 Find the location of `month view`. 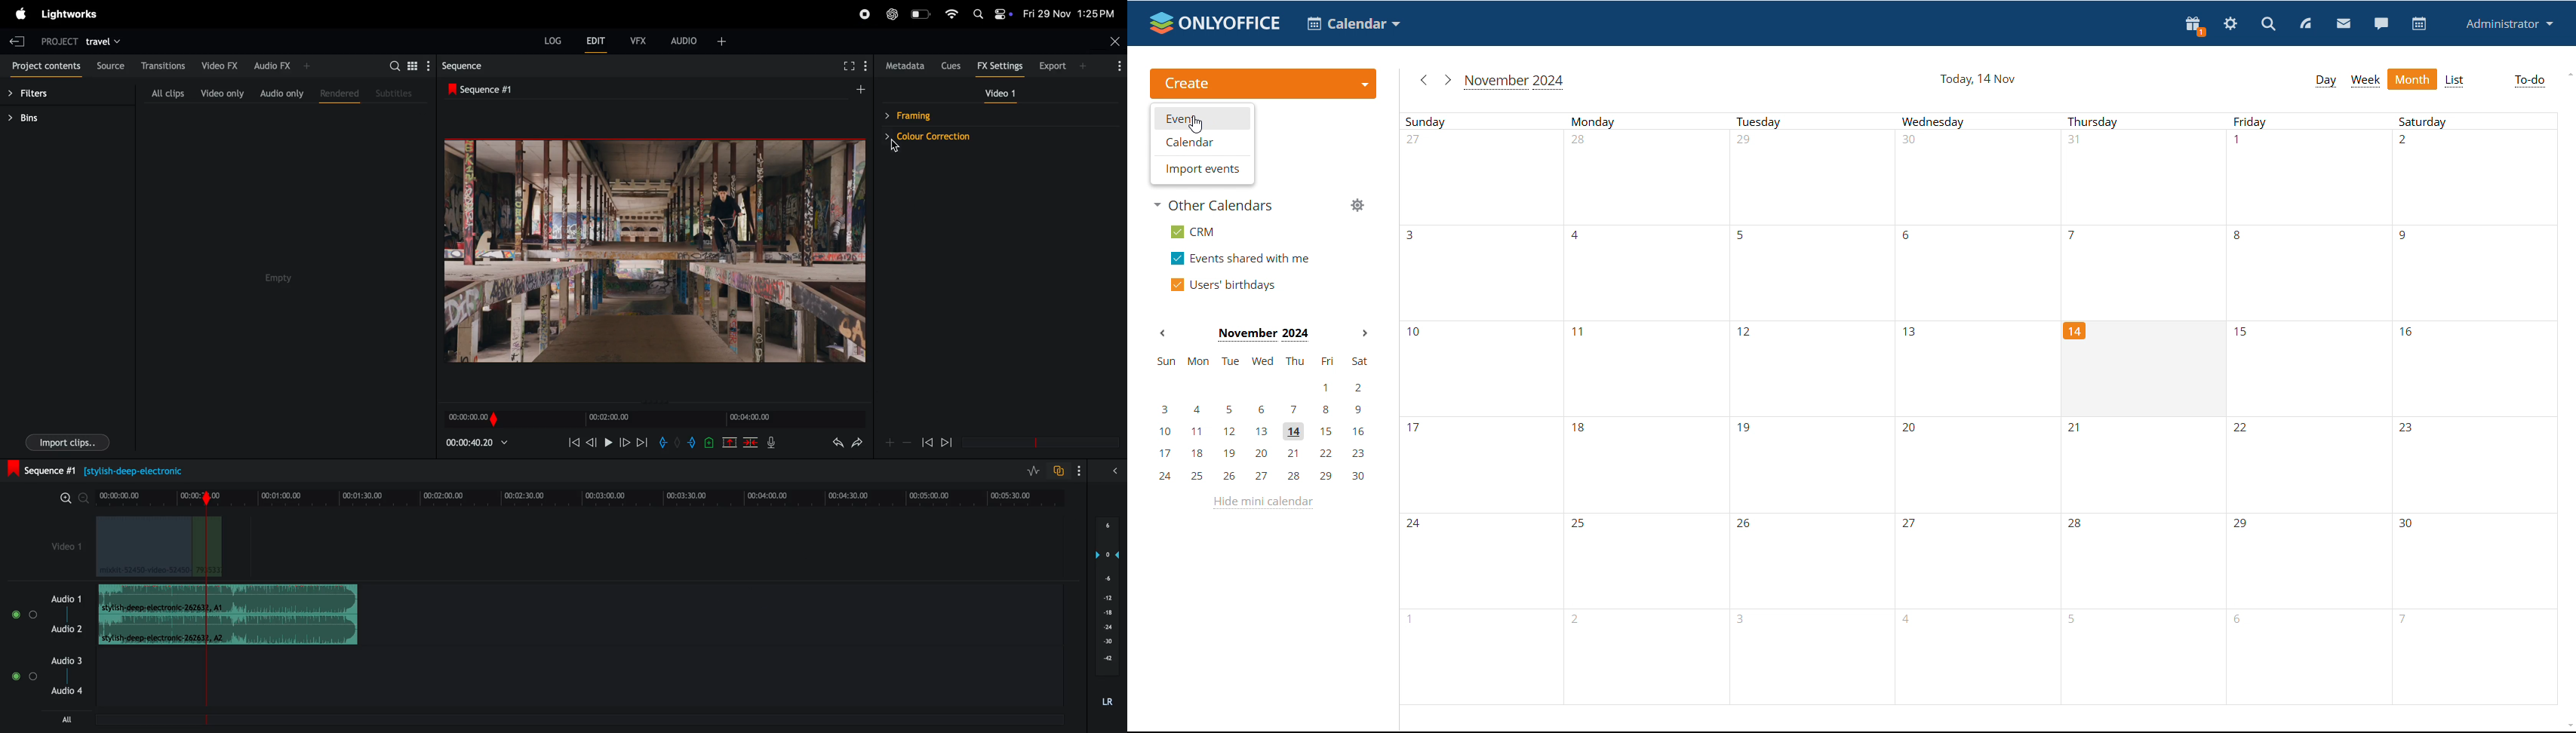

month view is located at coordinates (2412, 78).